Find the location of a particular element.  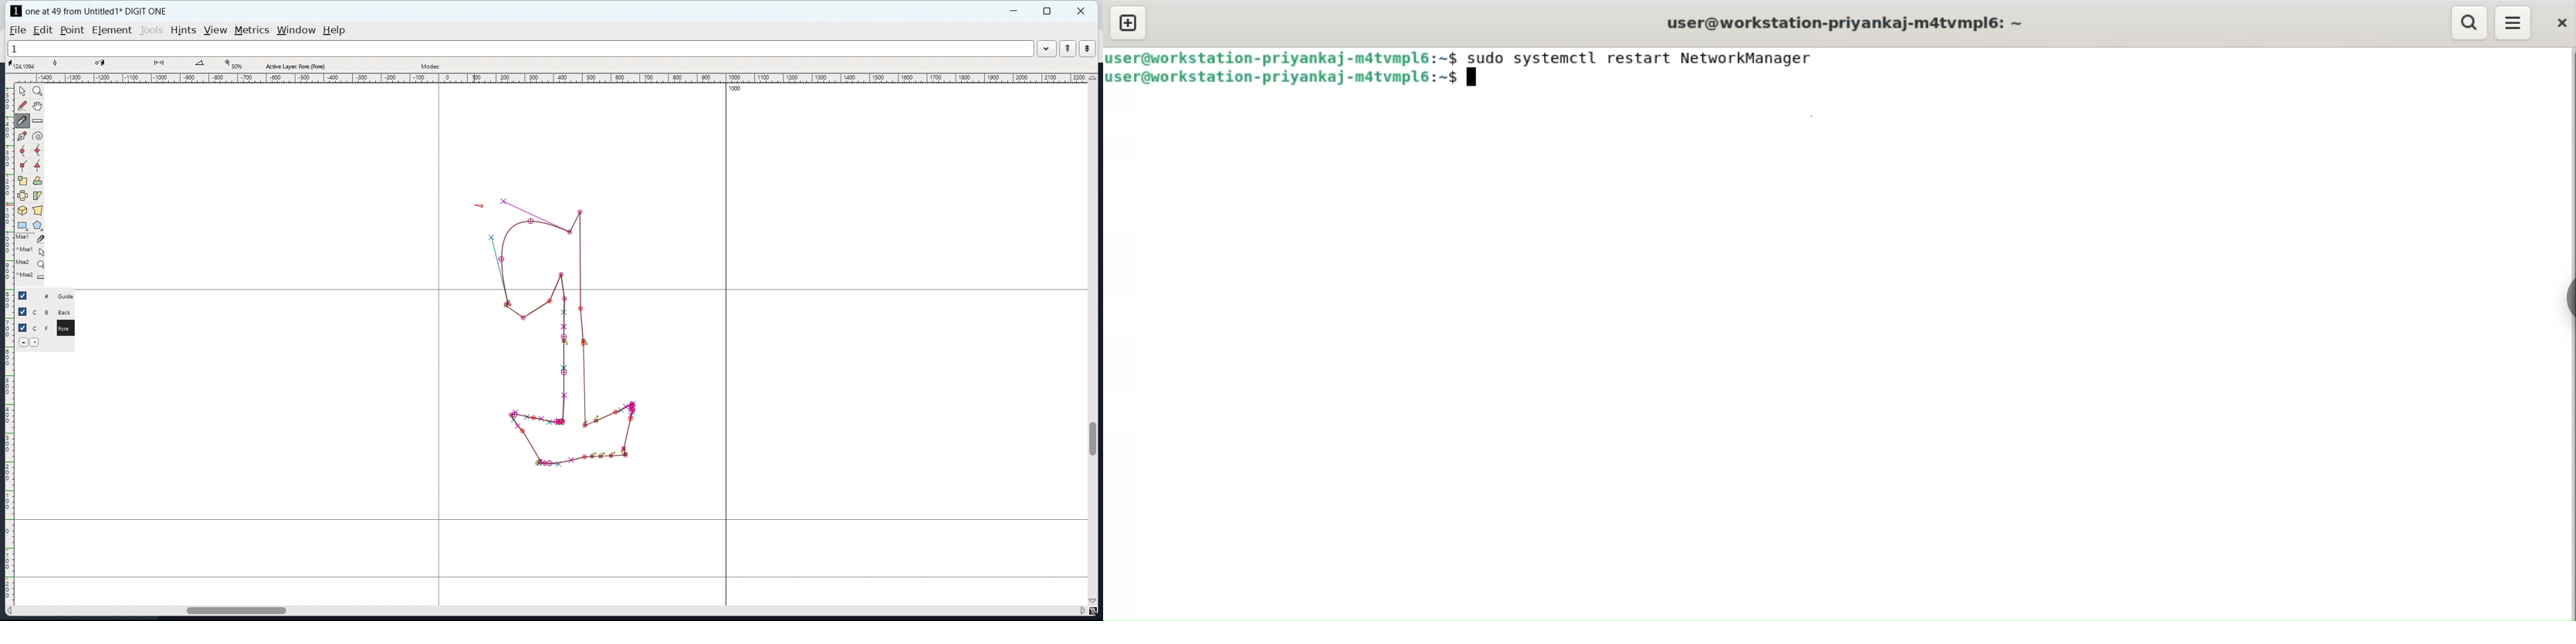

add a corner point is located at coordinates (22, 166).